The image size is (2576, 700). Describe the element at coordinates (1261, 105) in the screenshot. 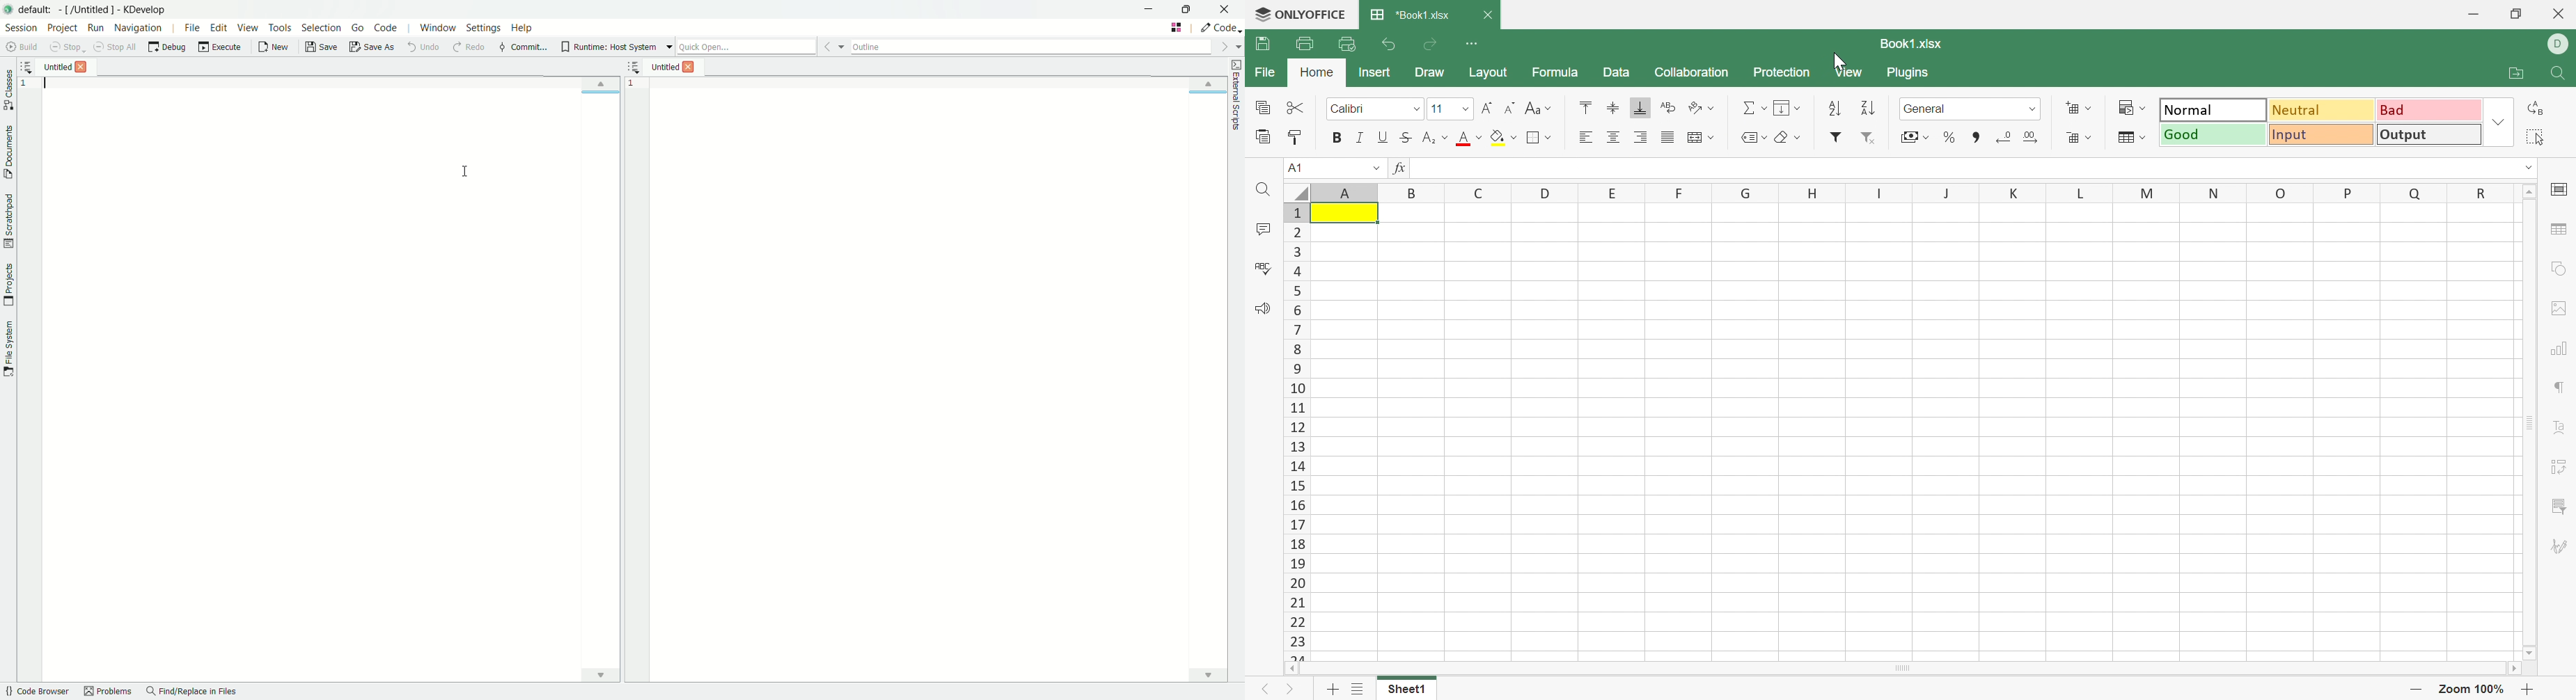

I see `Copy` at that location.